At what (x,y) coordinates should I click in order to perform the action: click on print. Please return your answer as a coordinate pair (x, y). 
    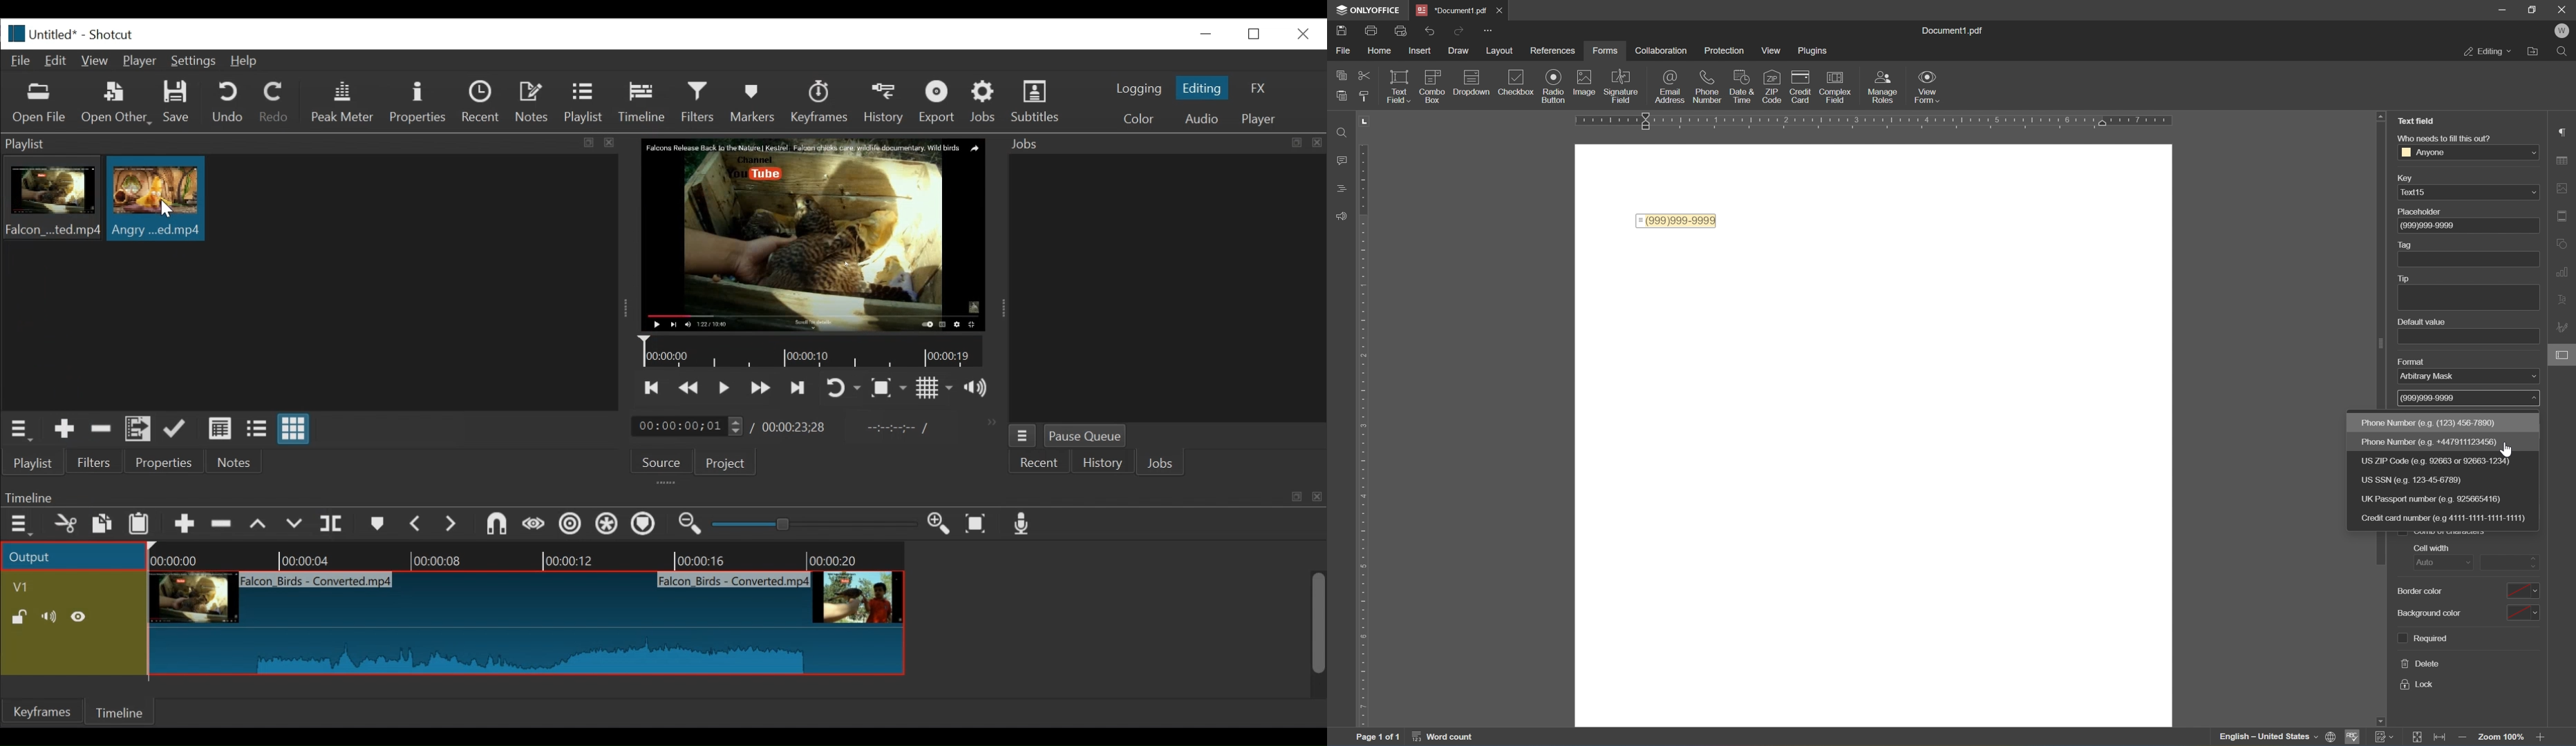
    Looking at the image, I should click on (1401, 32).